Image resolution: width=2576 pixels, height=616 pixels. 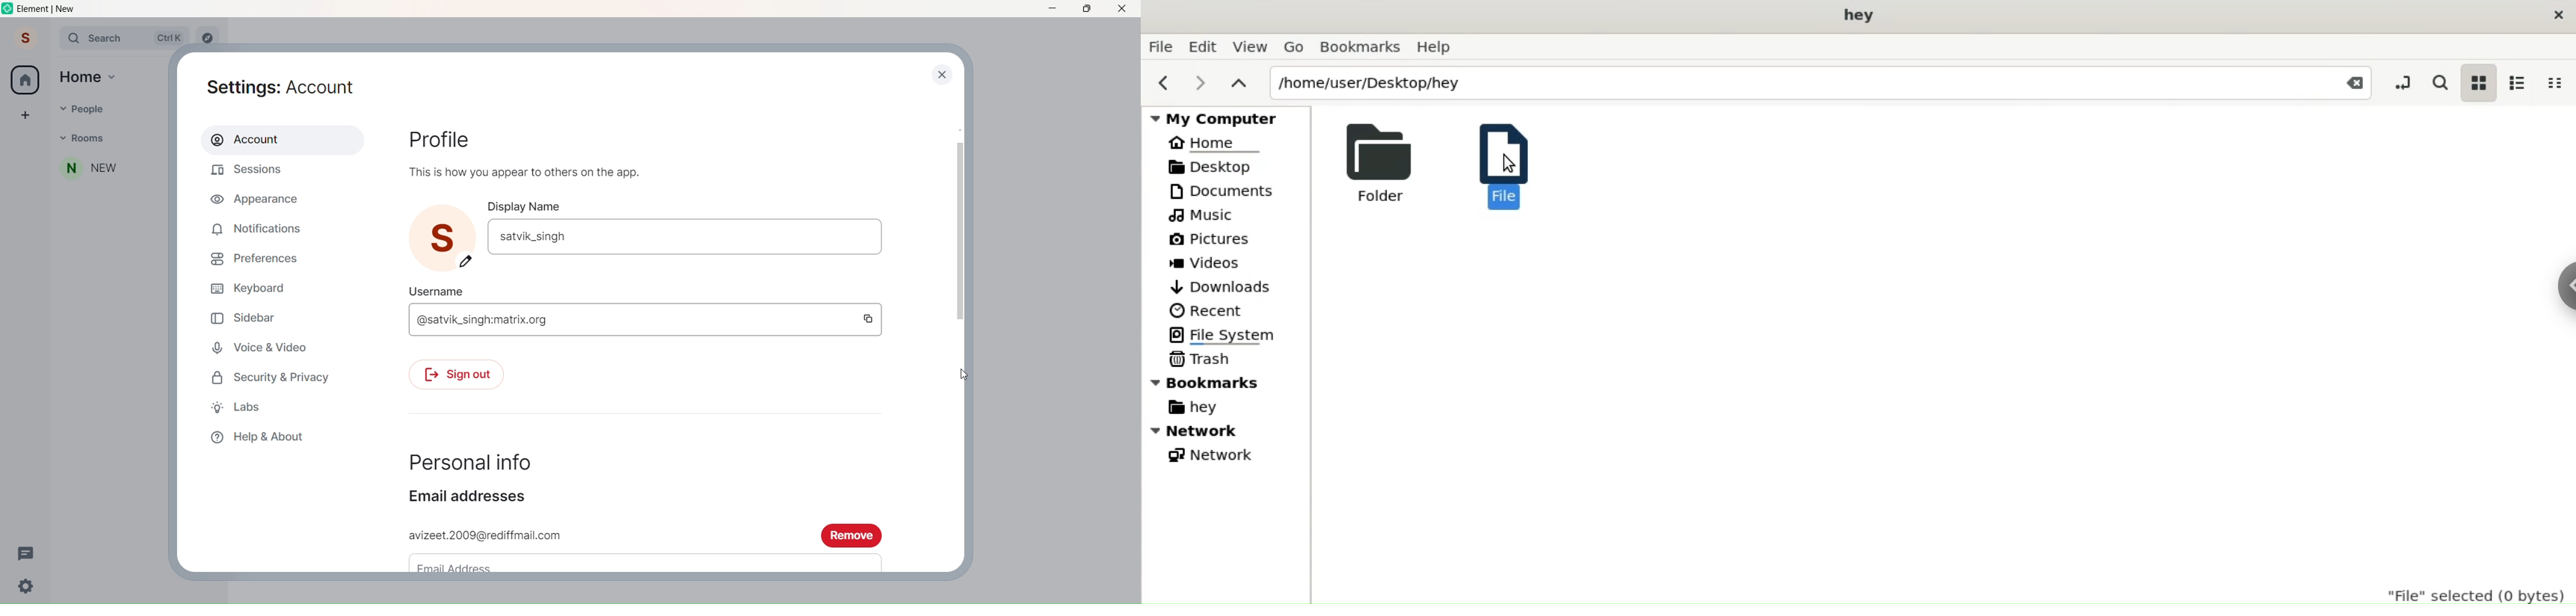 I want to click on Profile, so click(x=23, y=39).